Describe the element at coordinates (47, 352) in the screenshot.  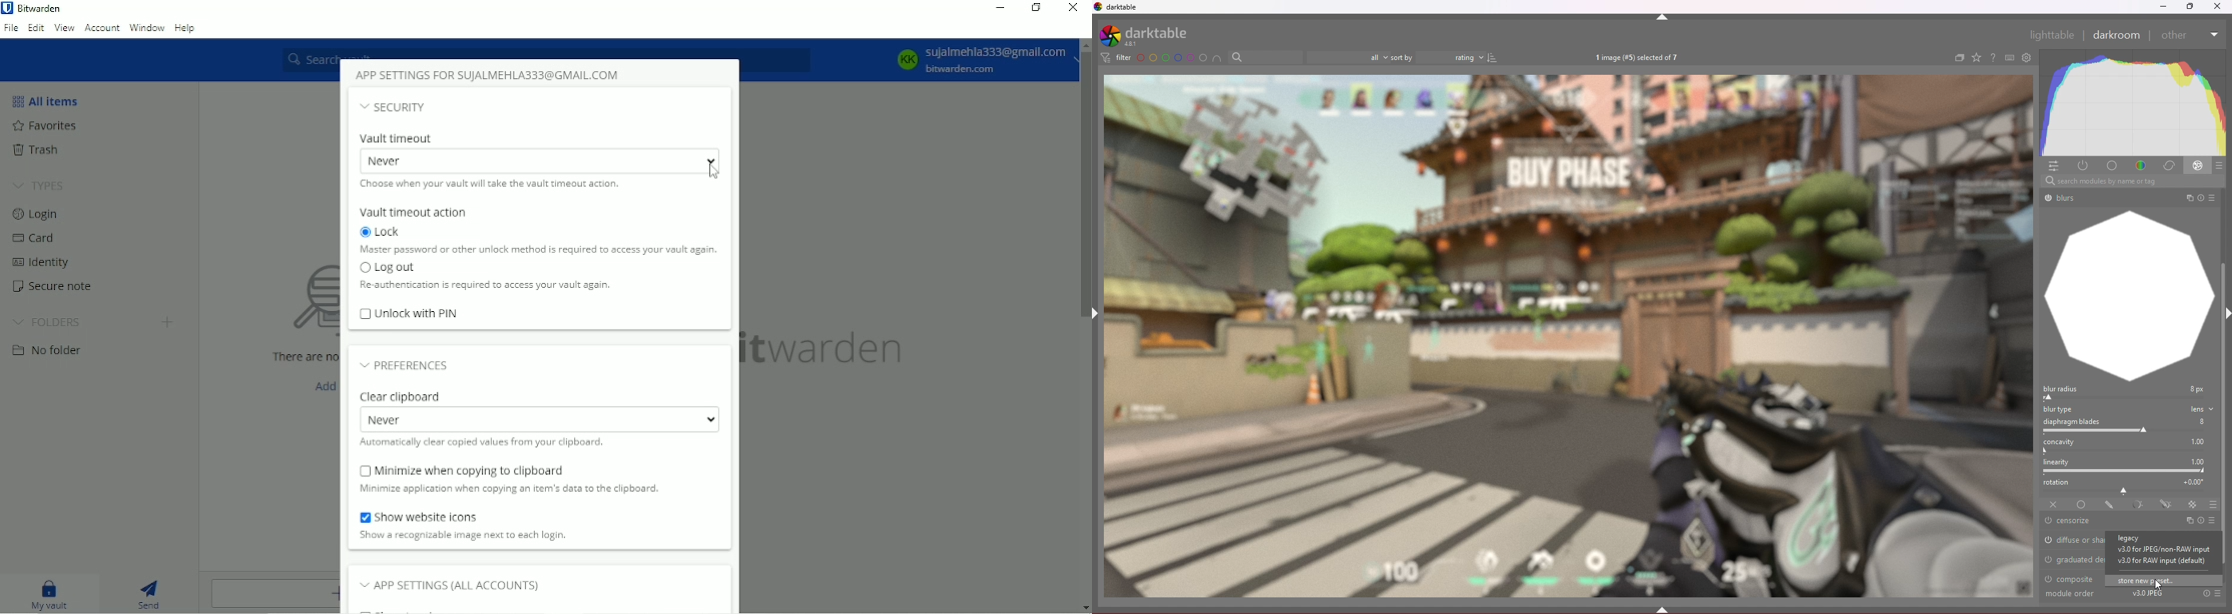
I see `No folder` at that location.